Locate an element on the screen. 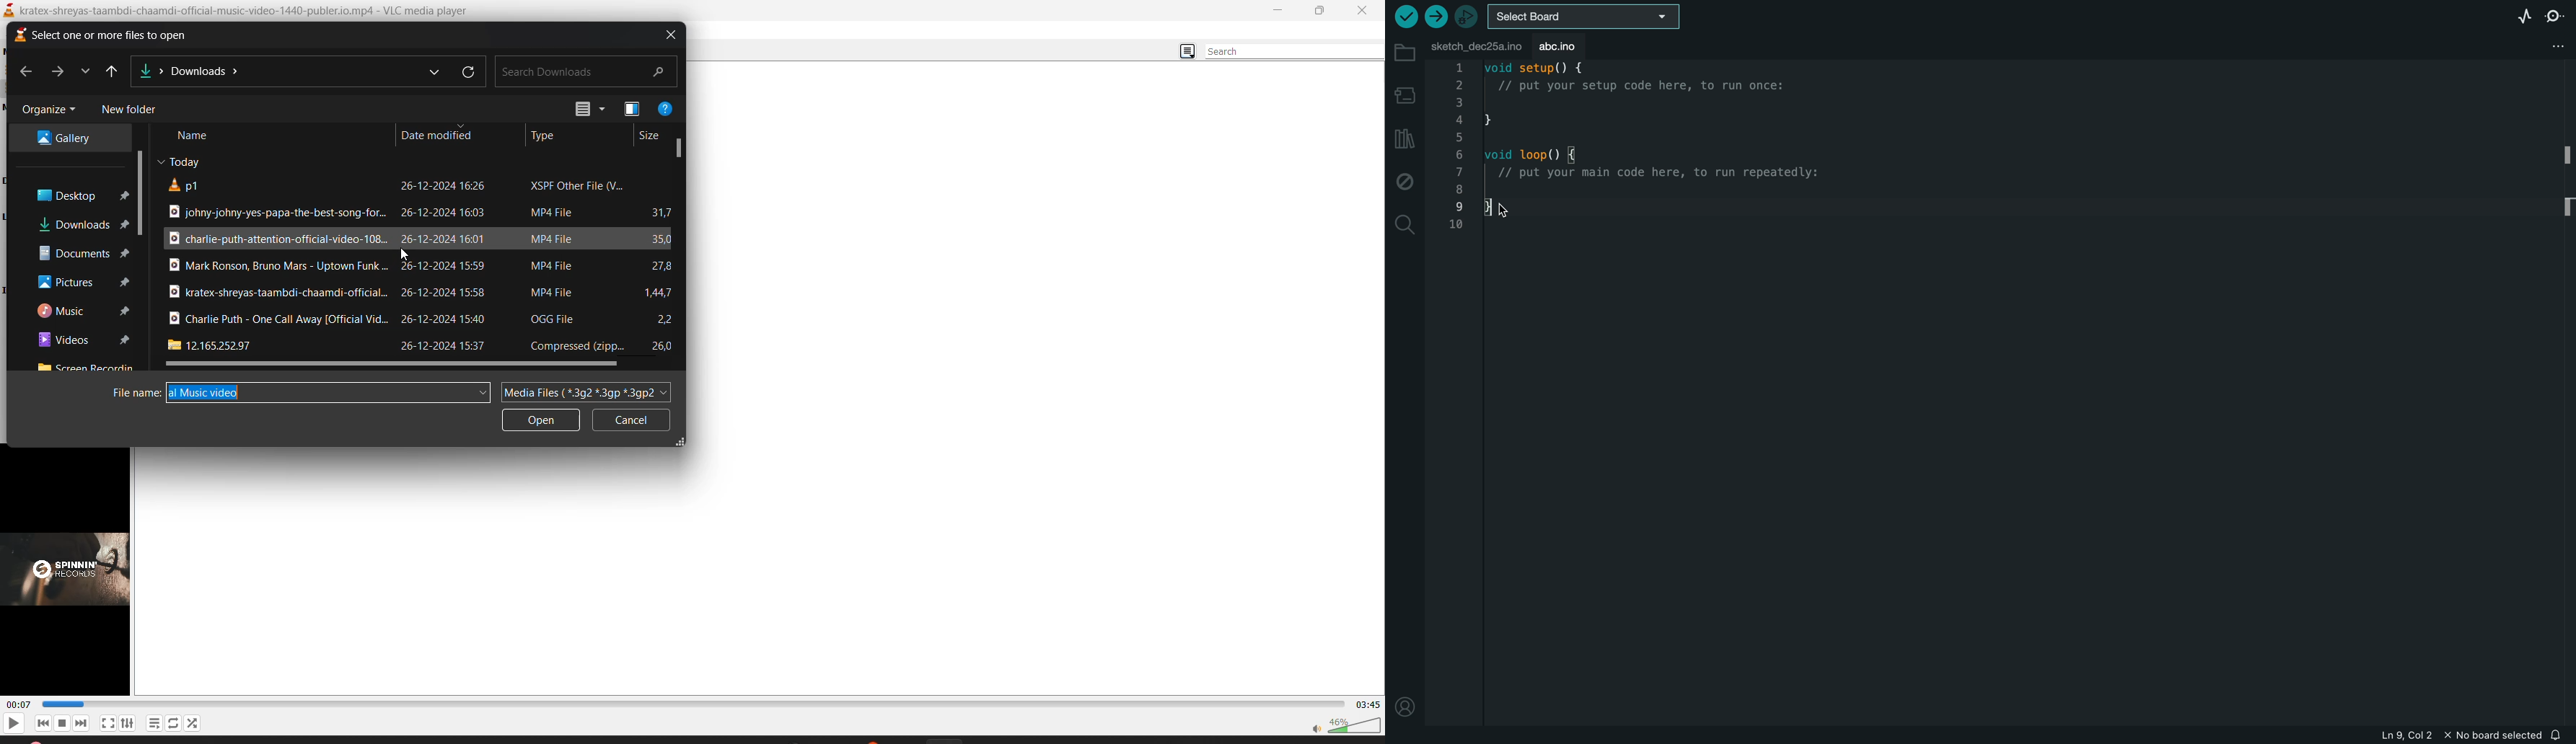  Preview is located at coordinates (630, 110).